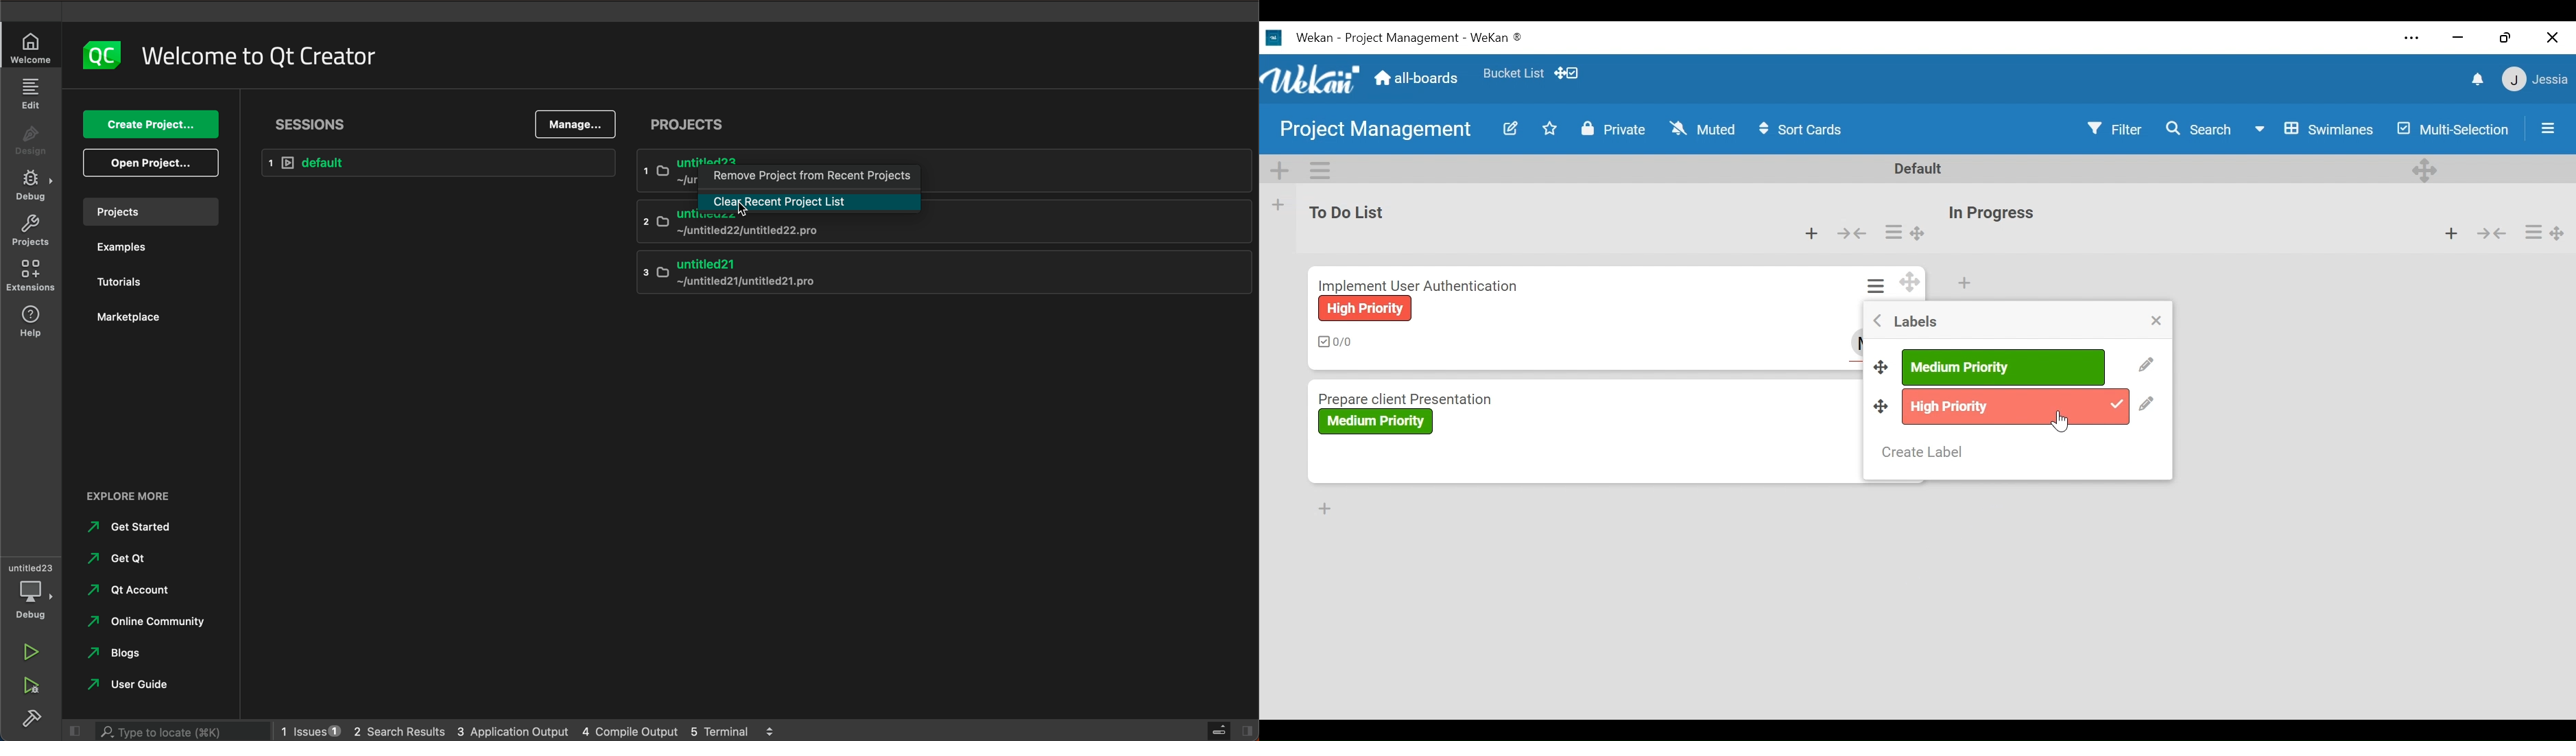 The image size is (2576, 756). Describe the element at coordinates (1422, 80) in the screenshot. I see `all-boards` at that location.